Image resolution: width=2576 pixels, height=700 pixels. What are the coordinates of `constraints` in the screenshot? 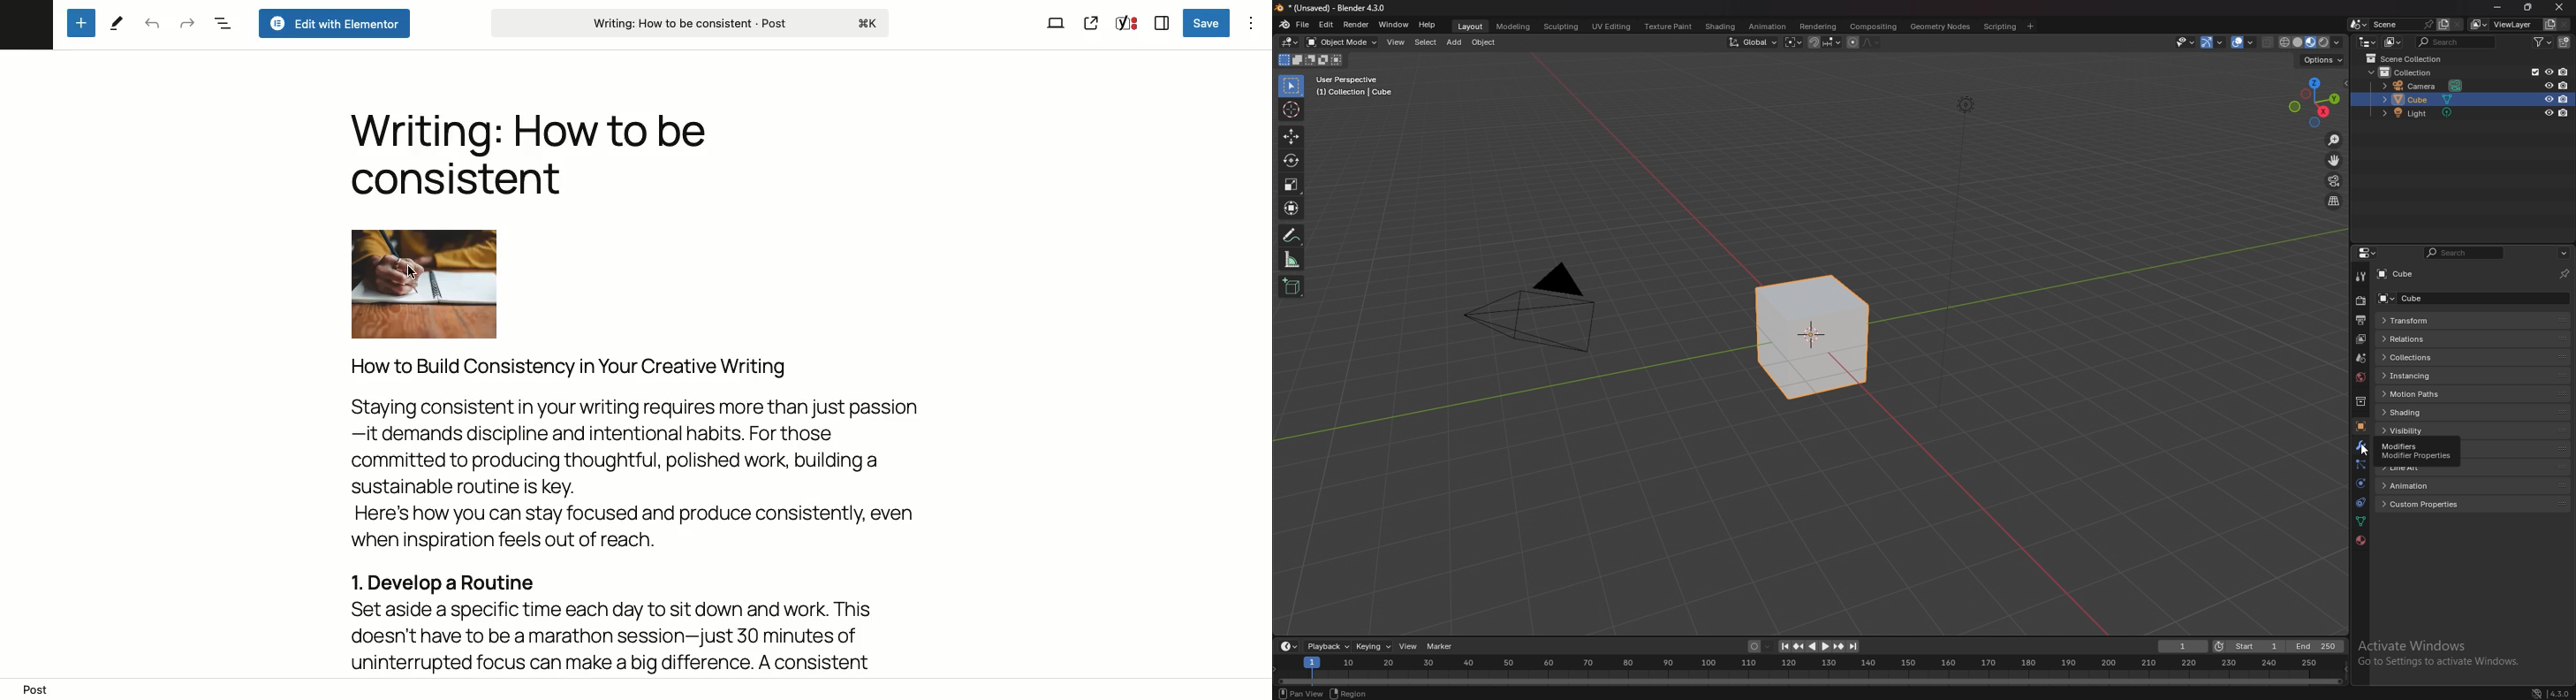 It's located at (2360, 502).